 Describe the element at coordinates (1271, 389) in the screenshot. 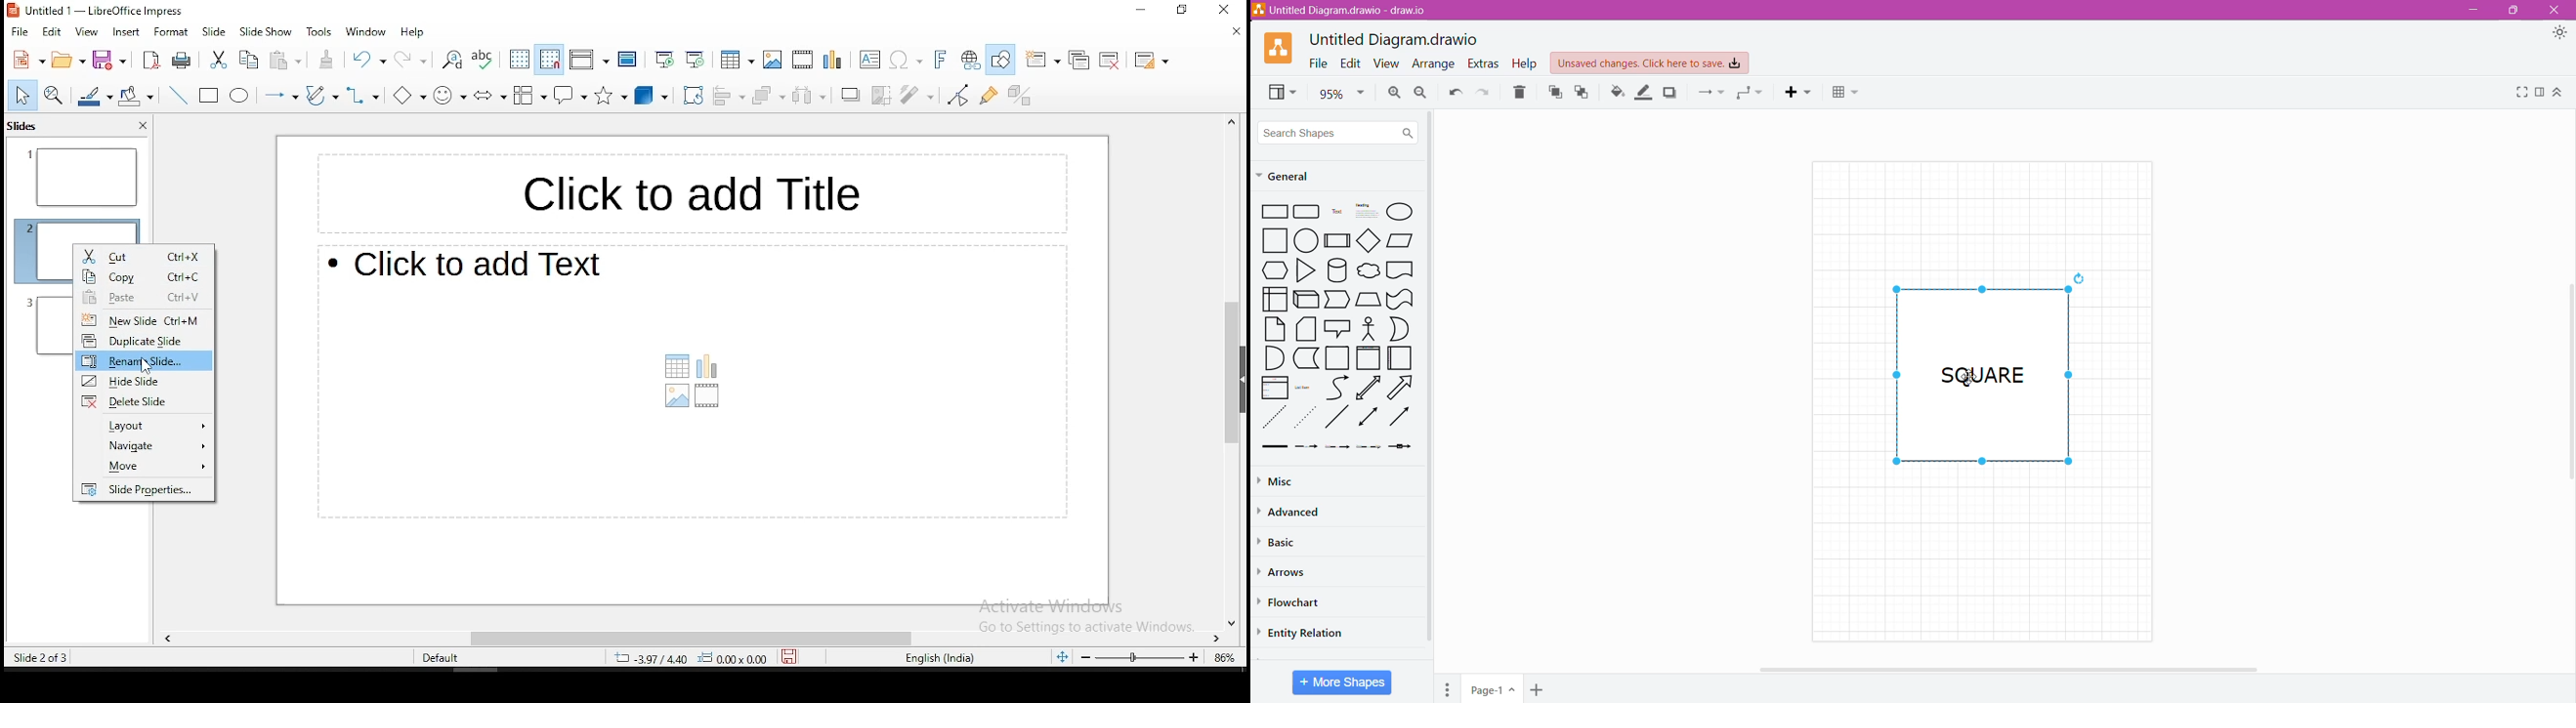

I see `List box` at that location.